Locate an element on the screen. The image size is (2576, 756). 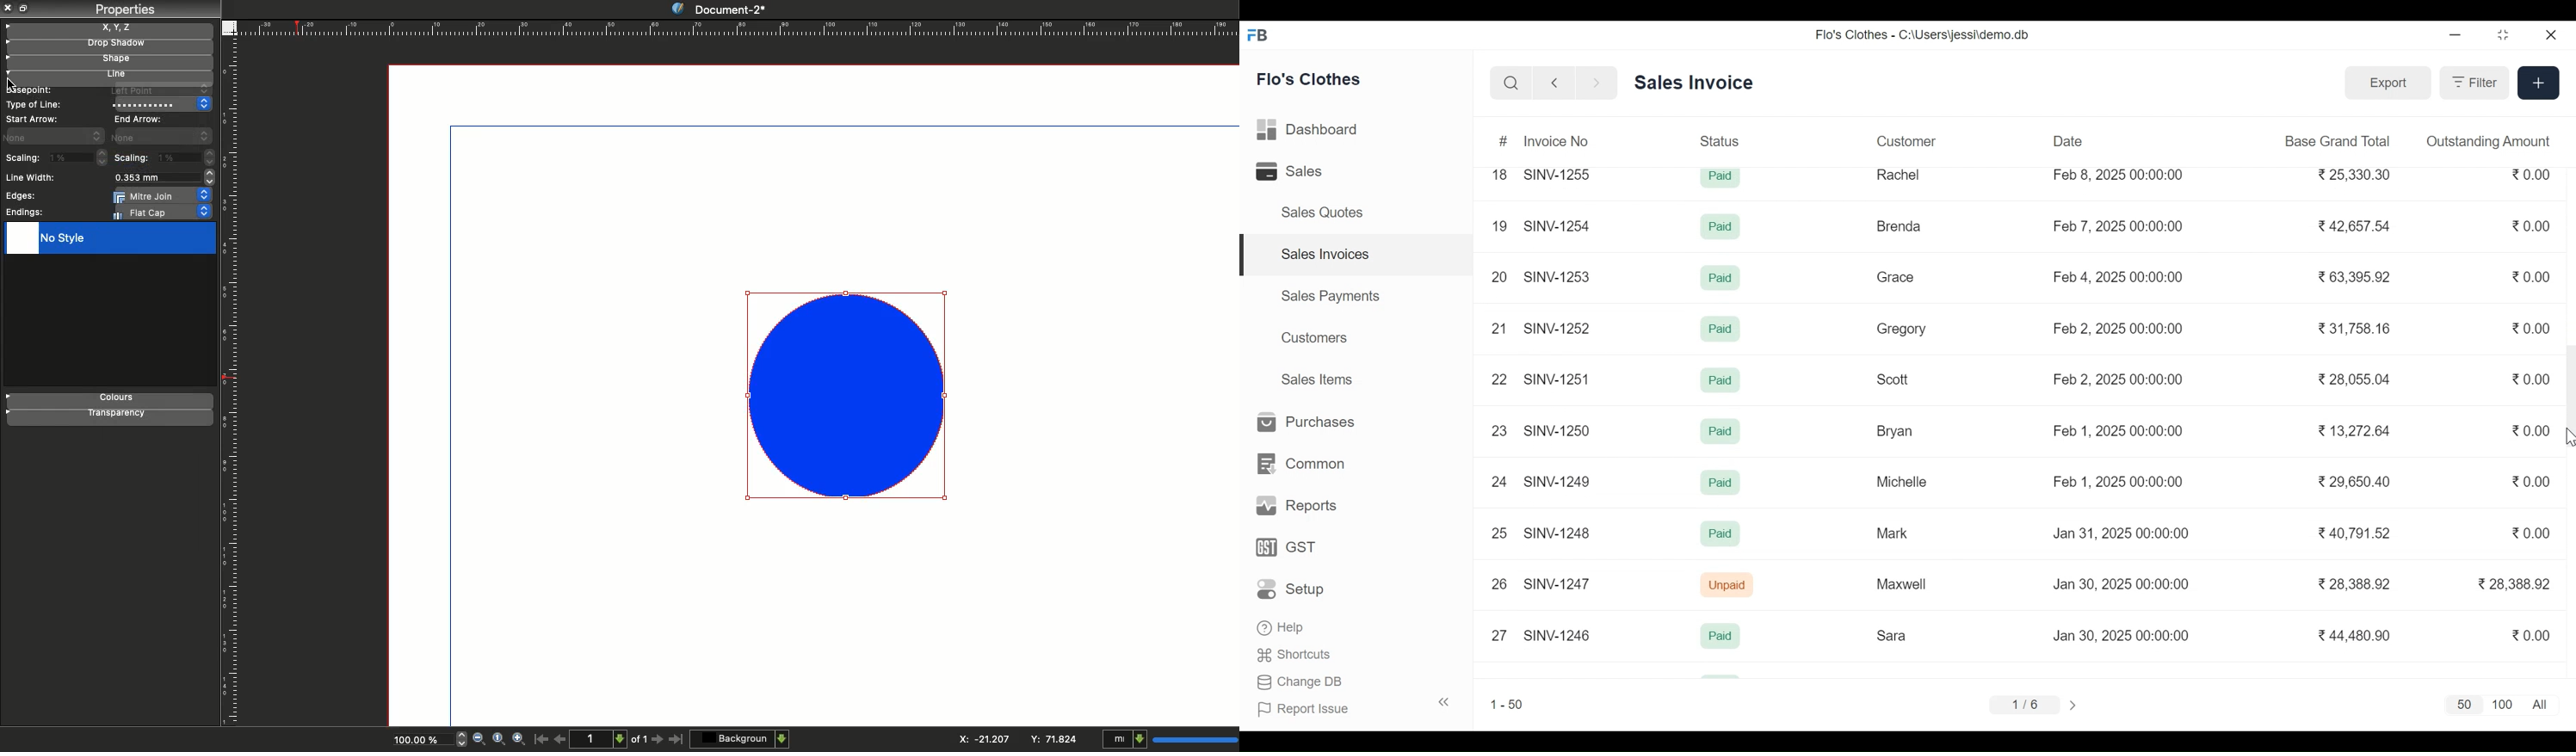
Scott is located at coordinates (1894, 377).